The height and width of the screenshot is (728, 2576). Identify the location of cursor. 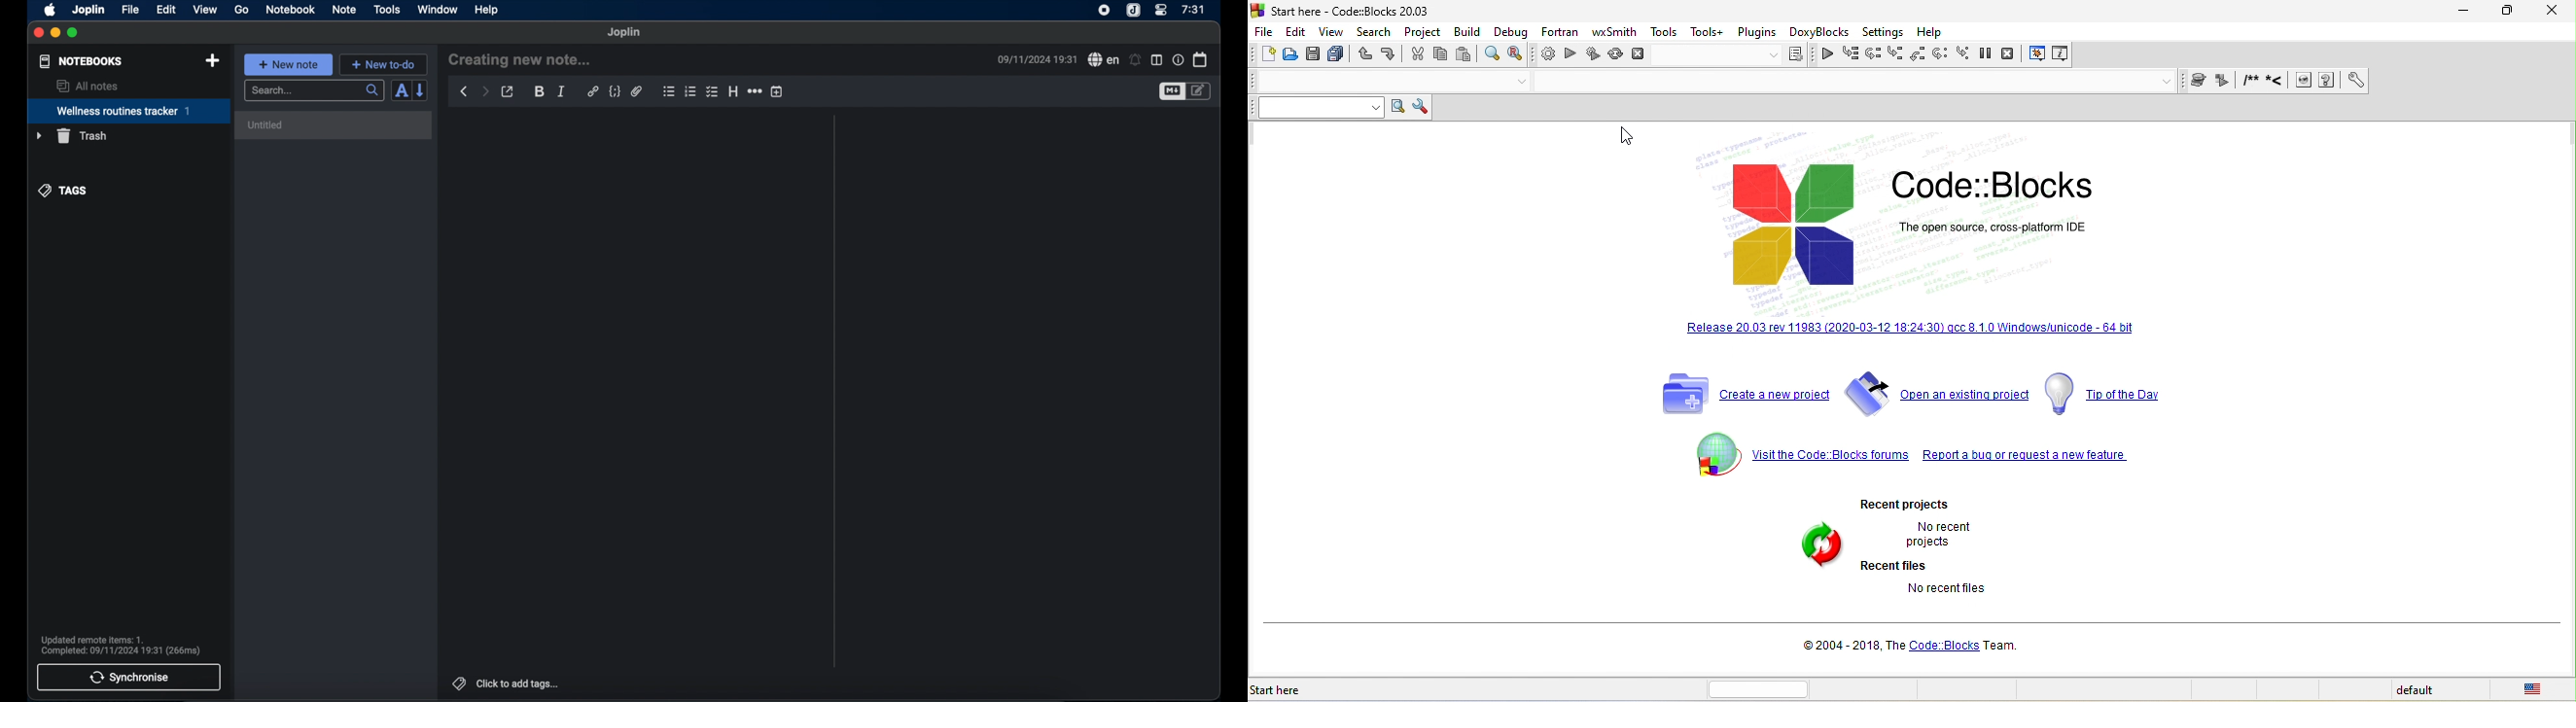
(1339, 39).